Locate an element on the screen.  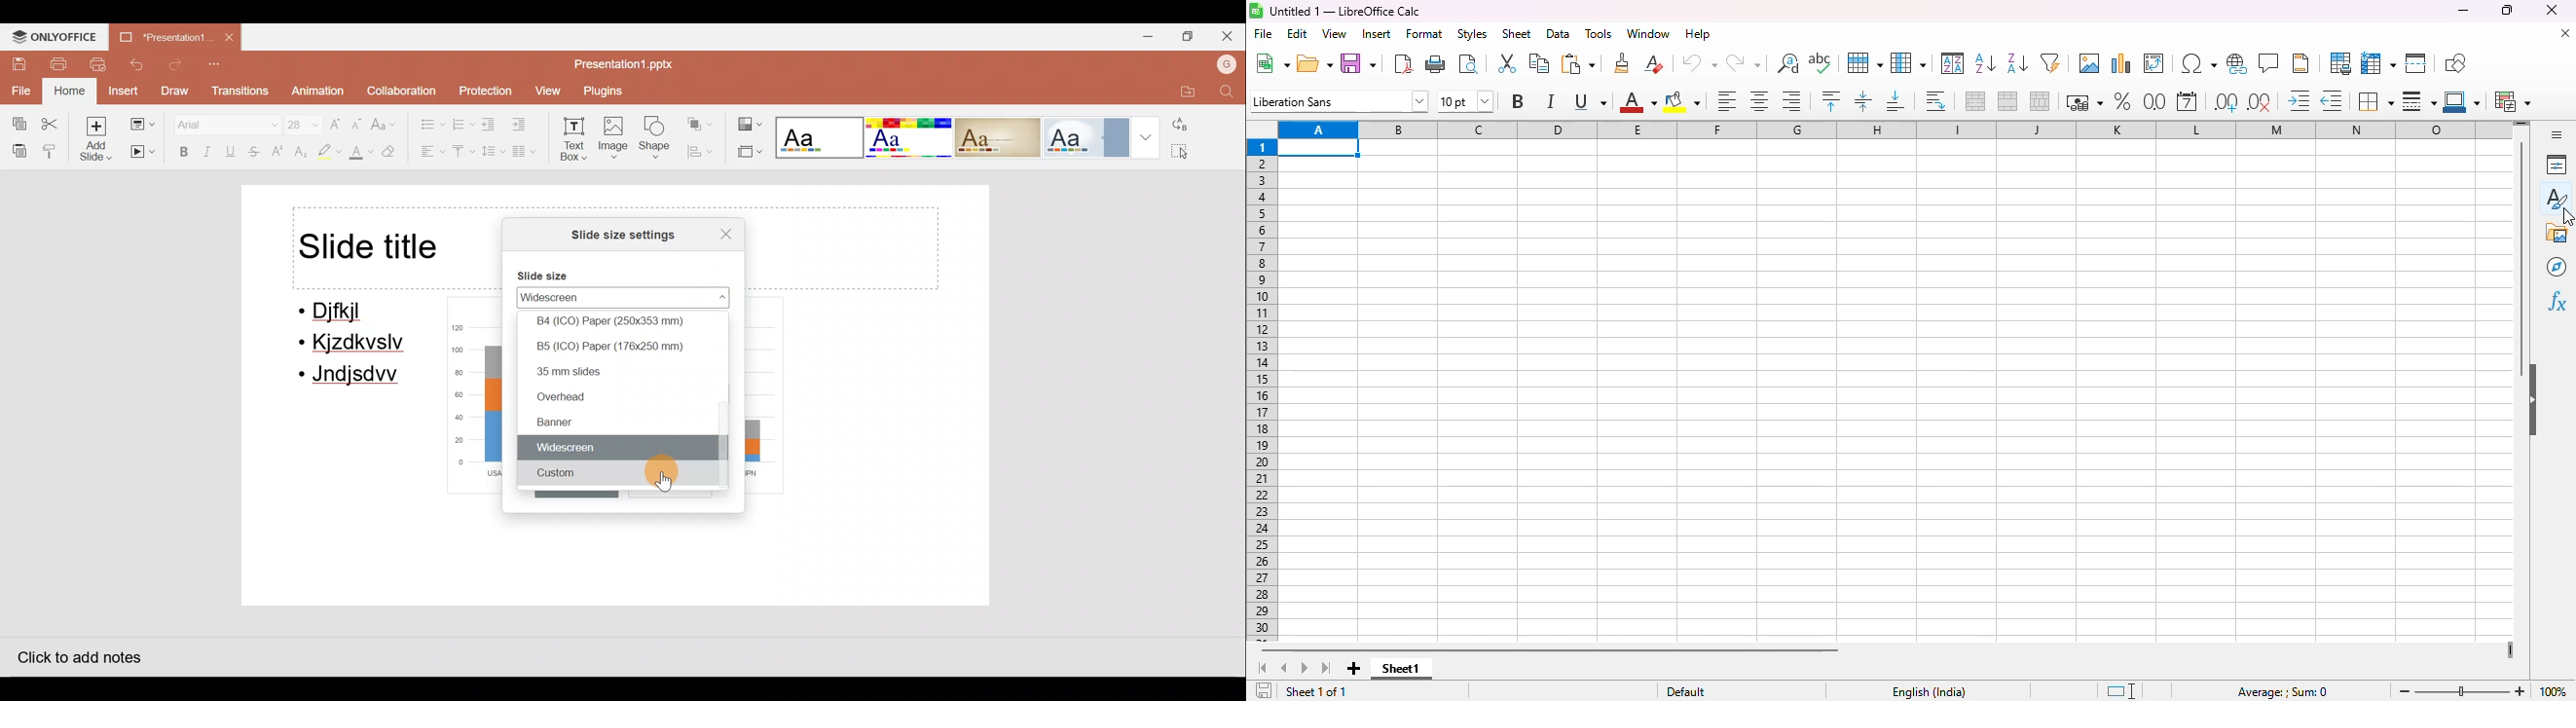
unmerge cells is located at coordinates (2040, 101).